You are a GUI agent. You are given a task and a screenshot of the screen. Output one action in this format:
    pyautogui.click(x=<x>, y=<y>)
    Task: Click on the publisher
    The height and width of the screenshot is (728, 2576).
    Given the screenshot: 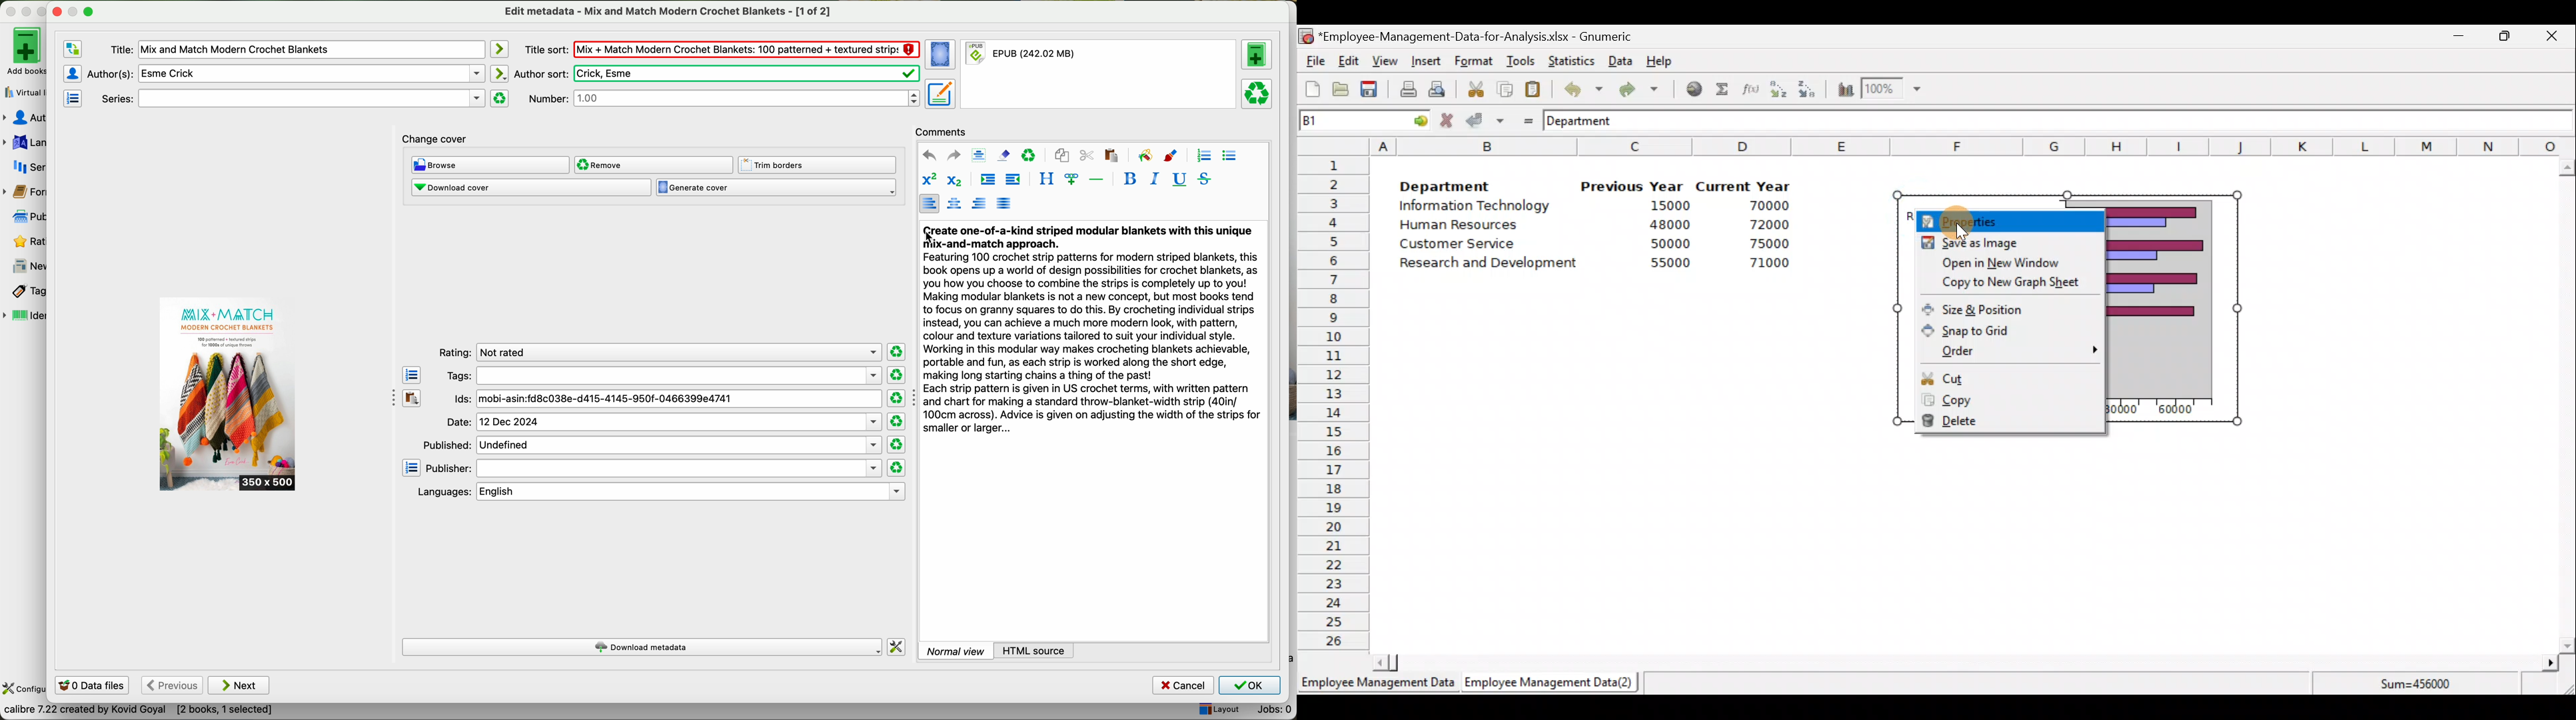 What is the action you would take?
    pyautogui.click(x=654, y=469)
    